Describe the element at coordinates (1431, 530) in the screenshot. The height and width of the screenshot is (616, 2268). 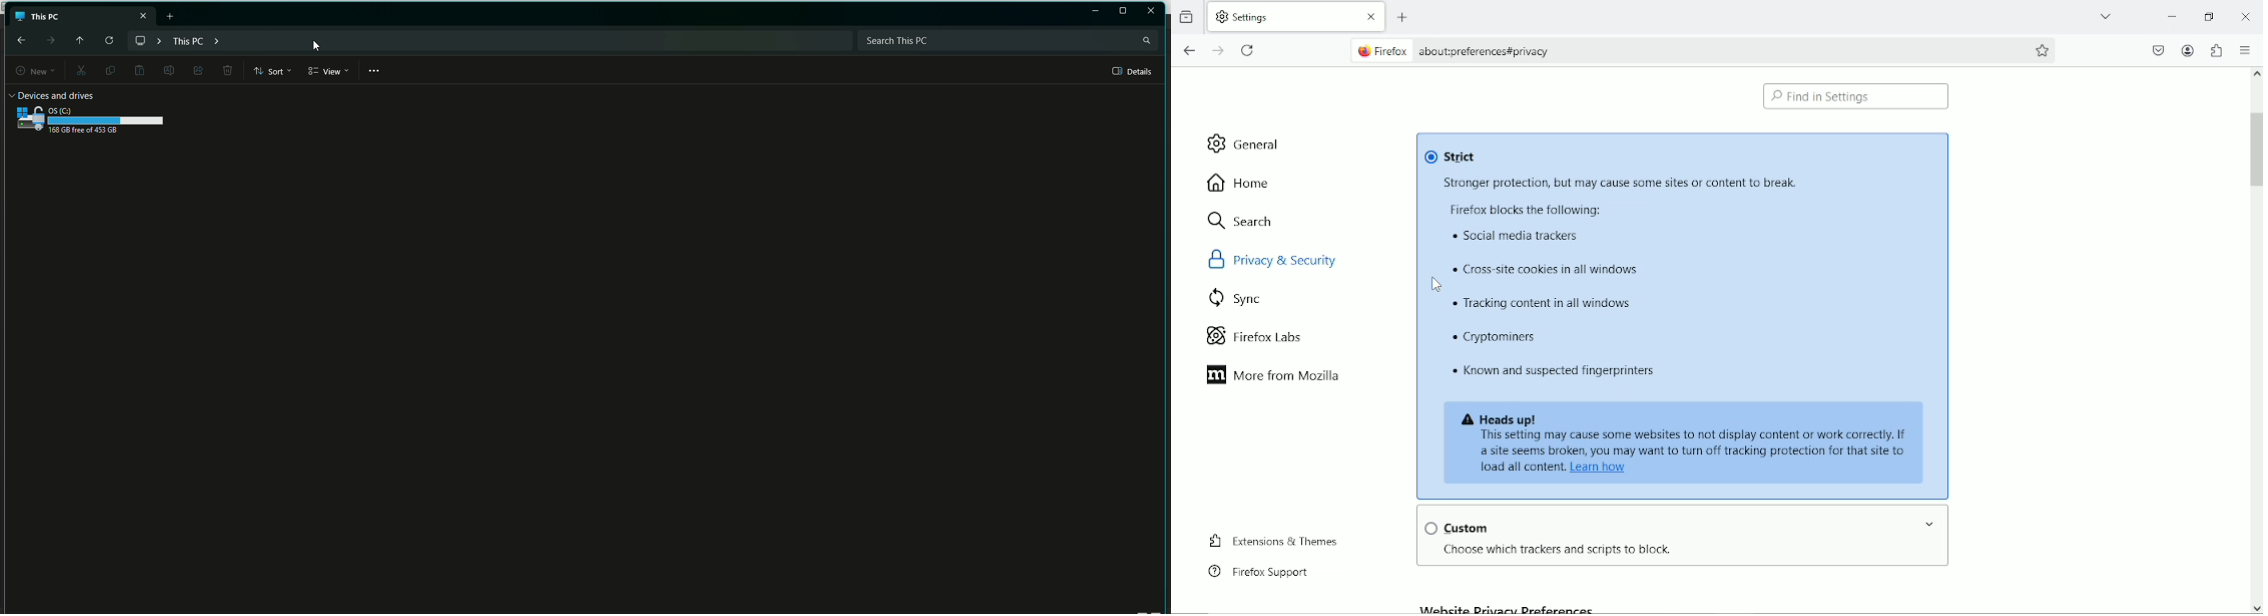
I see `Checkbox` at that location.